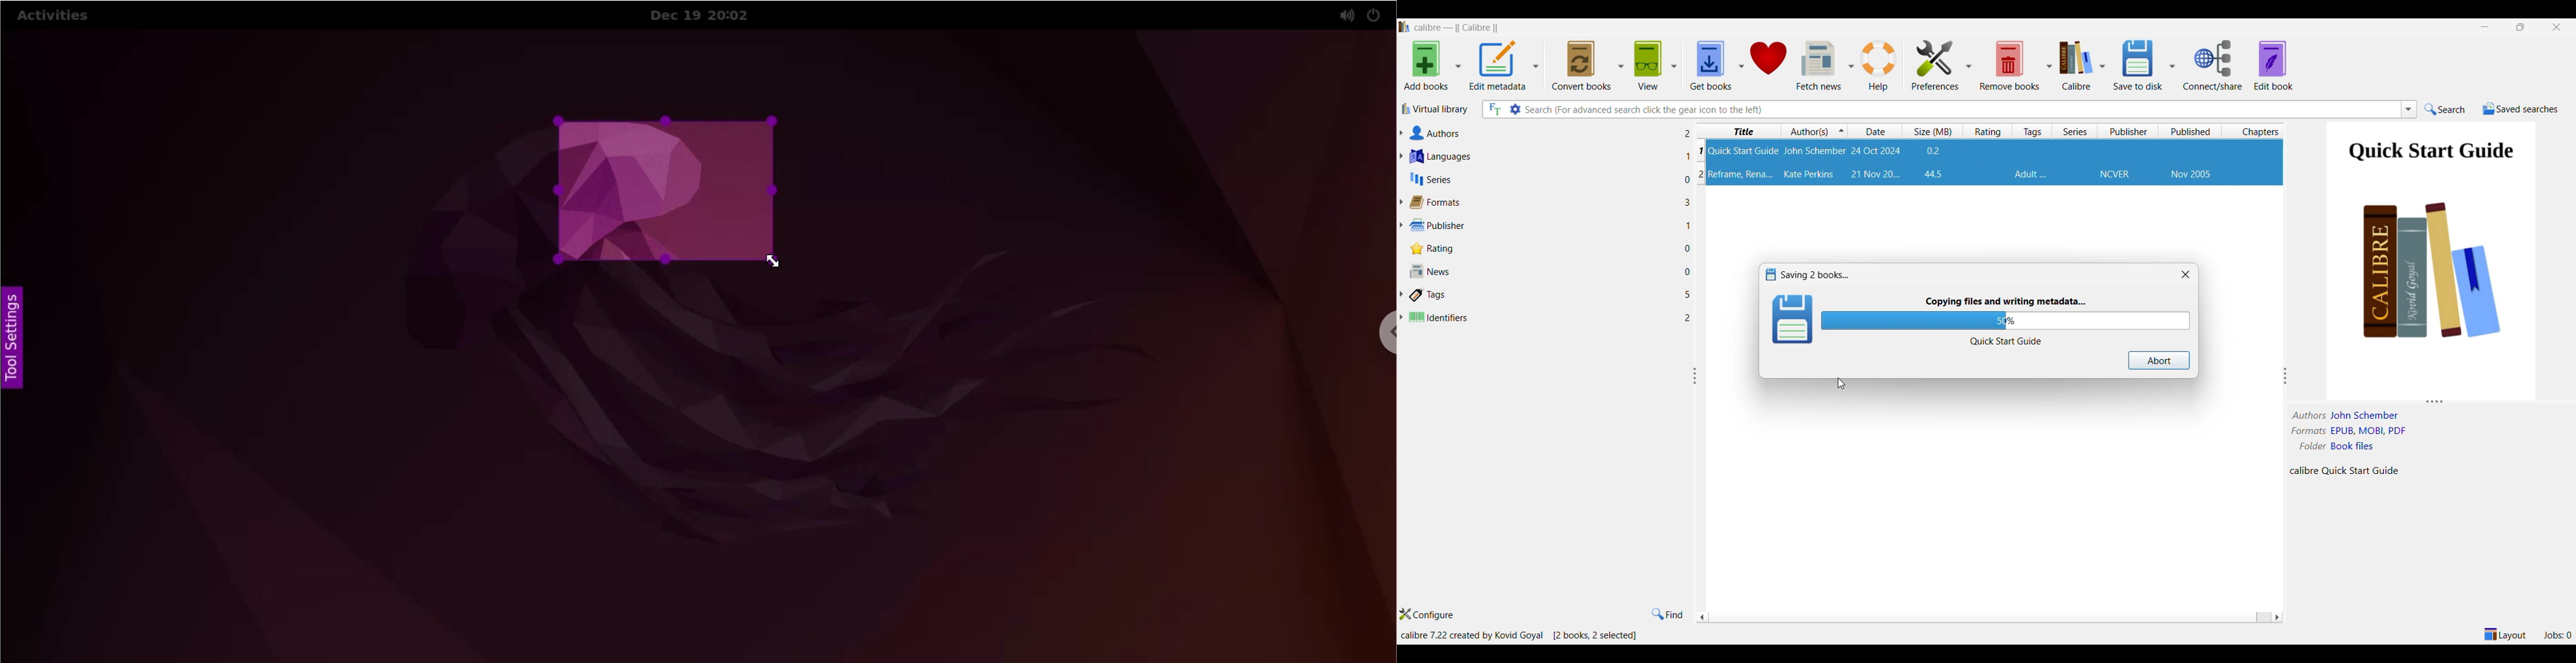 The width and height of the screenshot is (2576, 672). What do you see at coordinates (1701, 618) in the screenshot?
I see `scroll right` at bounding box center [1701, 618].